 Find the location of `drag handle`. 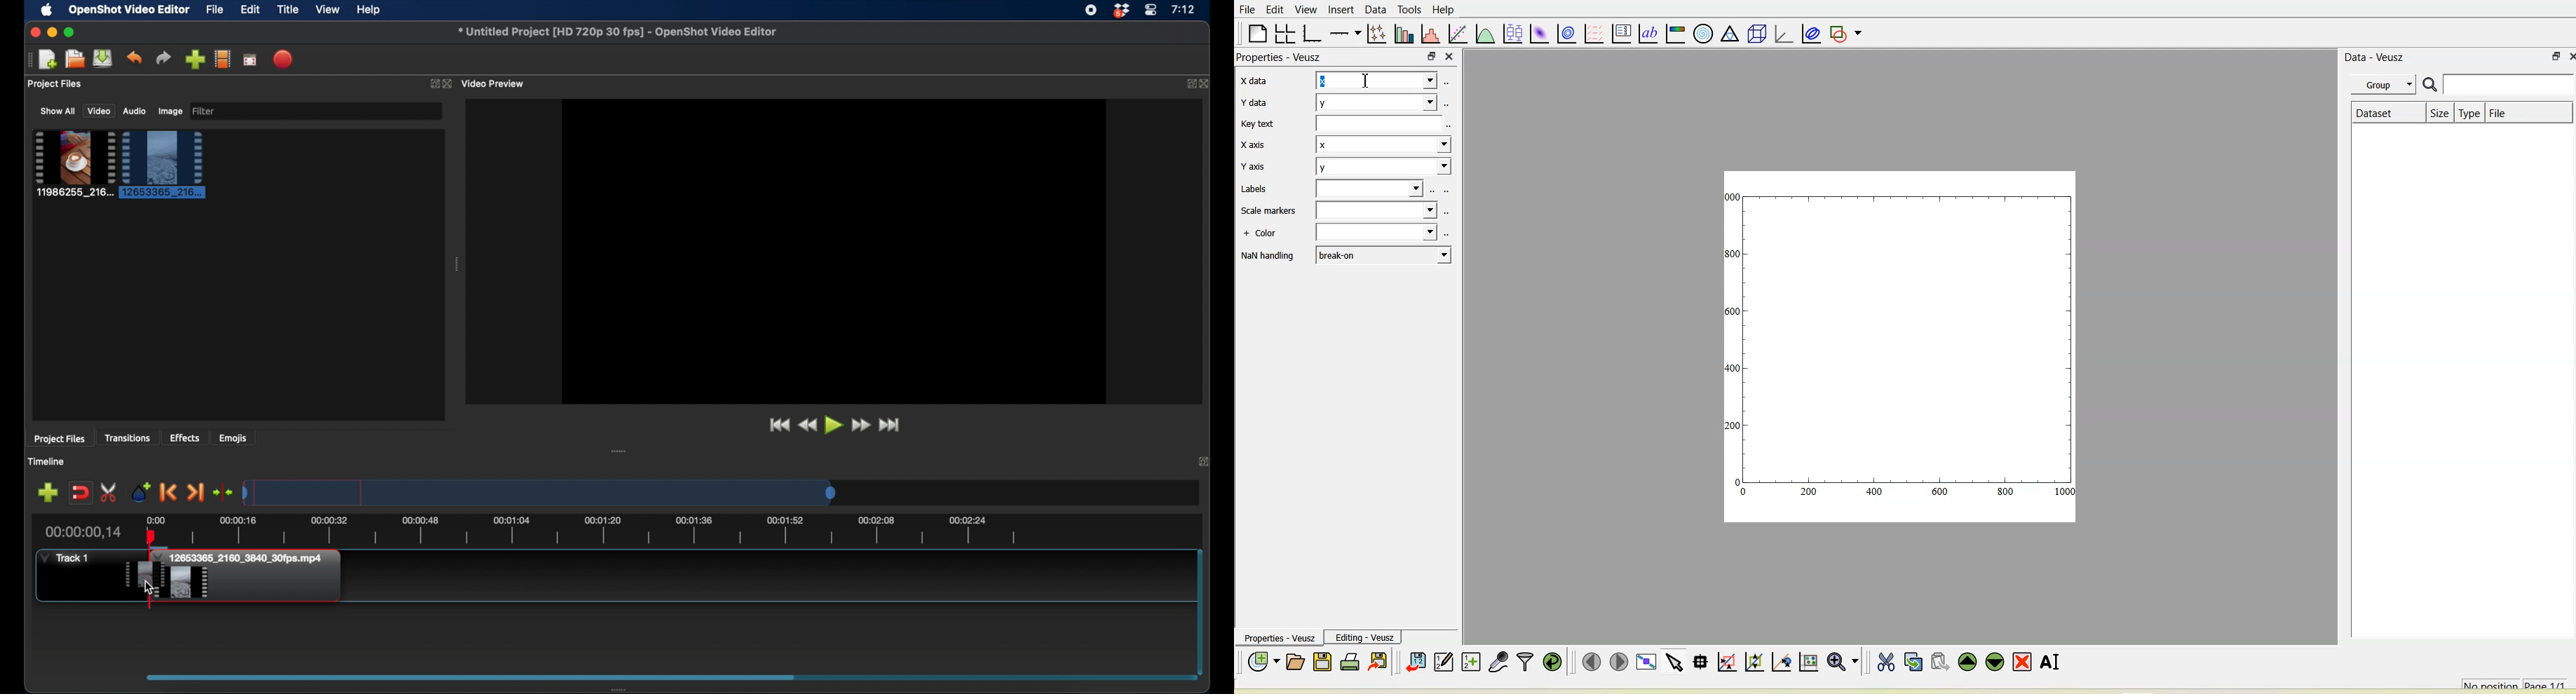

drag handle is located at coordinates (618, 450).